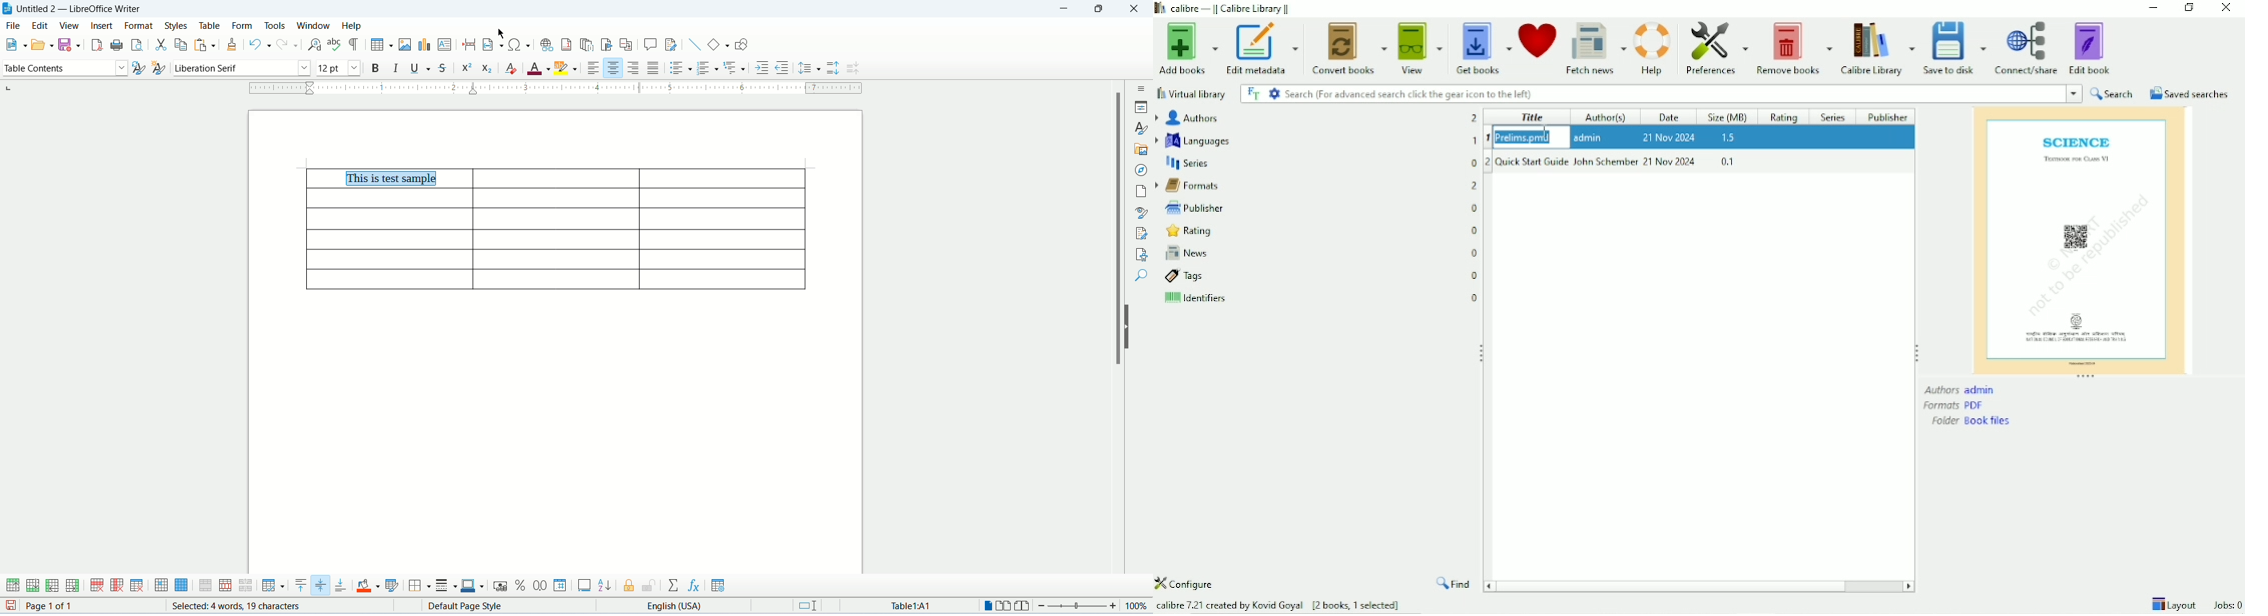  What do you see at coordinates (1669, 136) in the screenshot?
I see `21 Nov 2024` at bounding box center [1669, 136].